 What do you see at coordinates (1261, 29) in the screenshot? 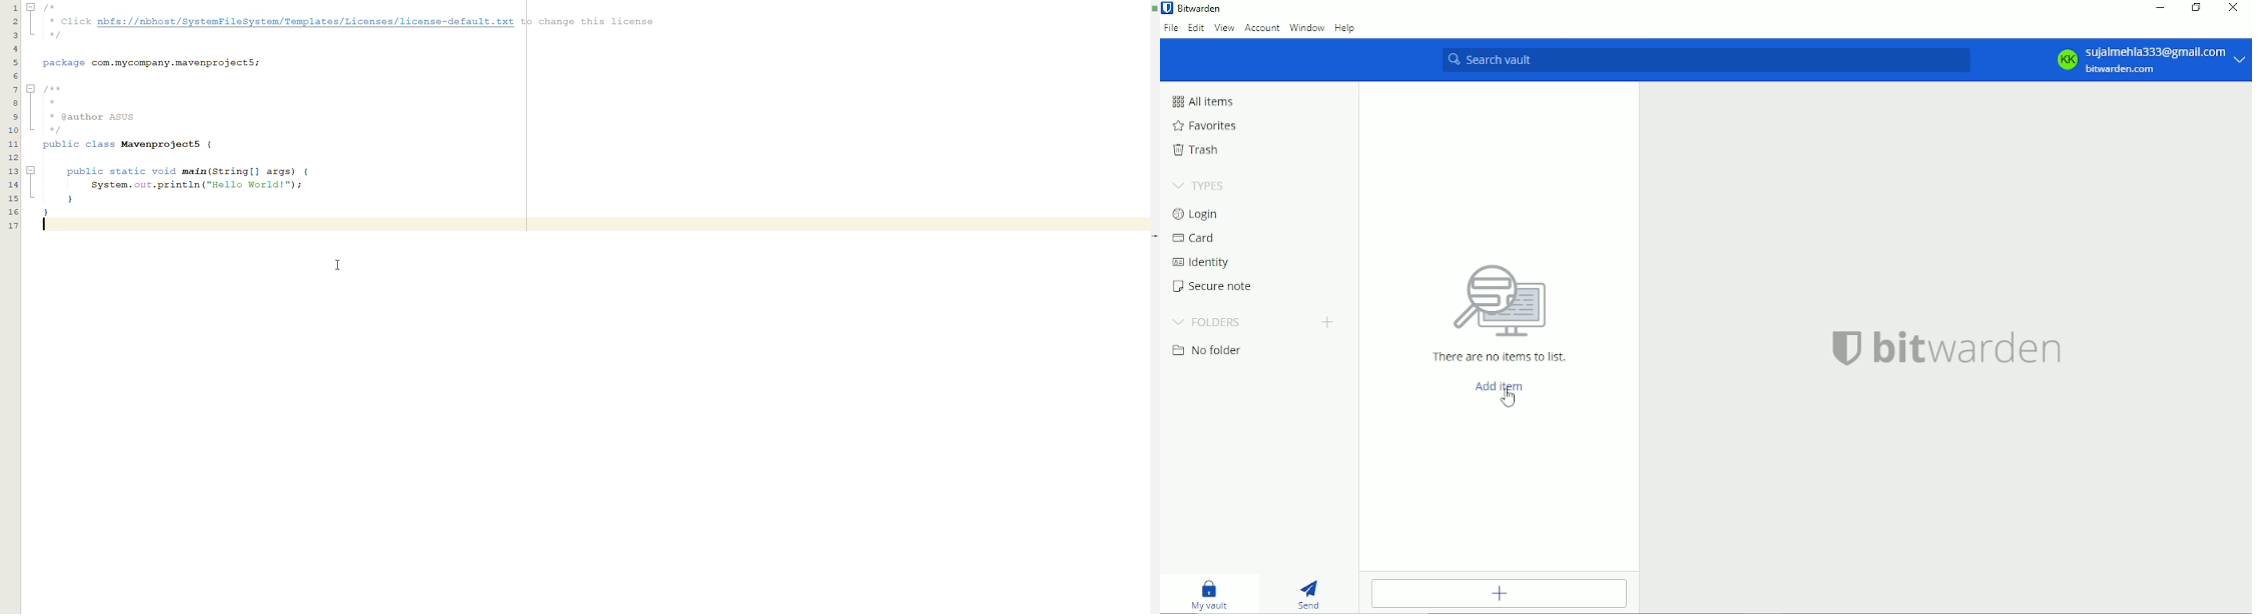
I see `Account` at bounding box center [1261, 29].